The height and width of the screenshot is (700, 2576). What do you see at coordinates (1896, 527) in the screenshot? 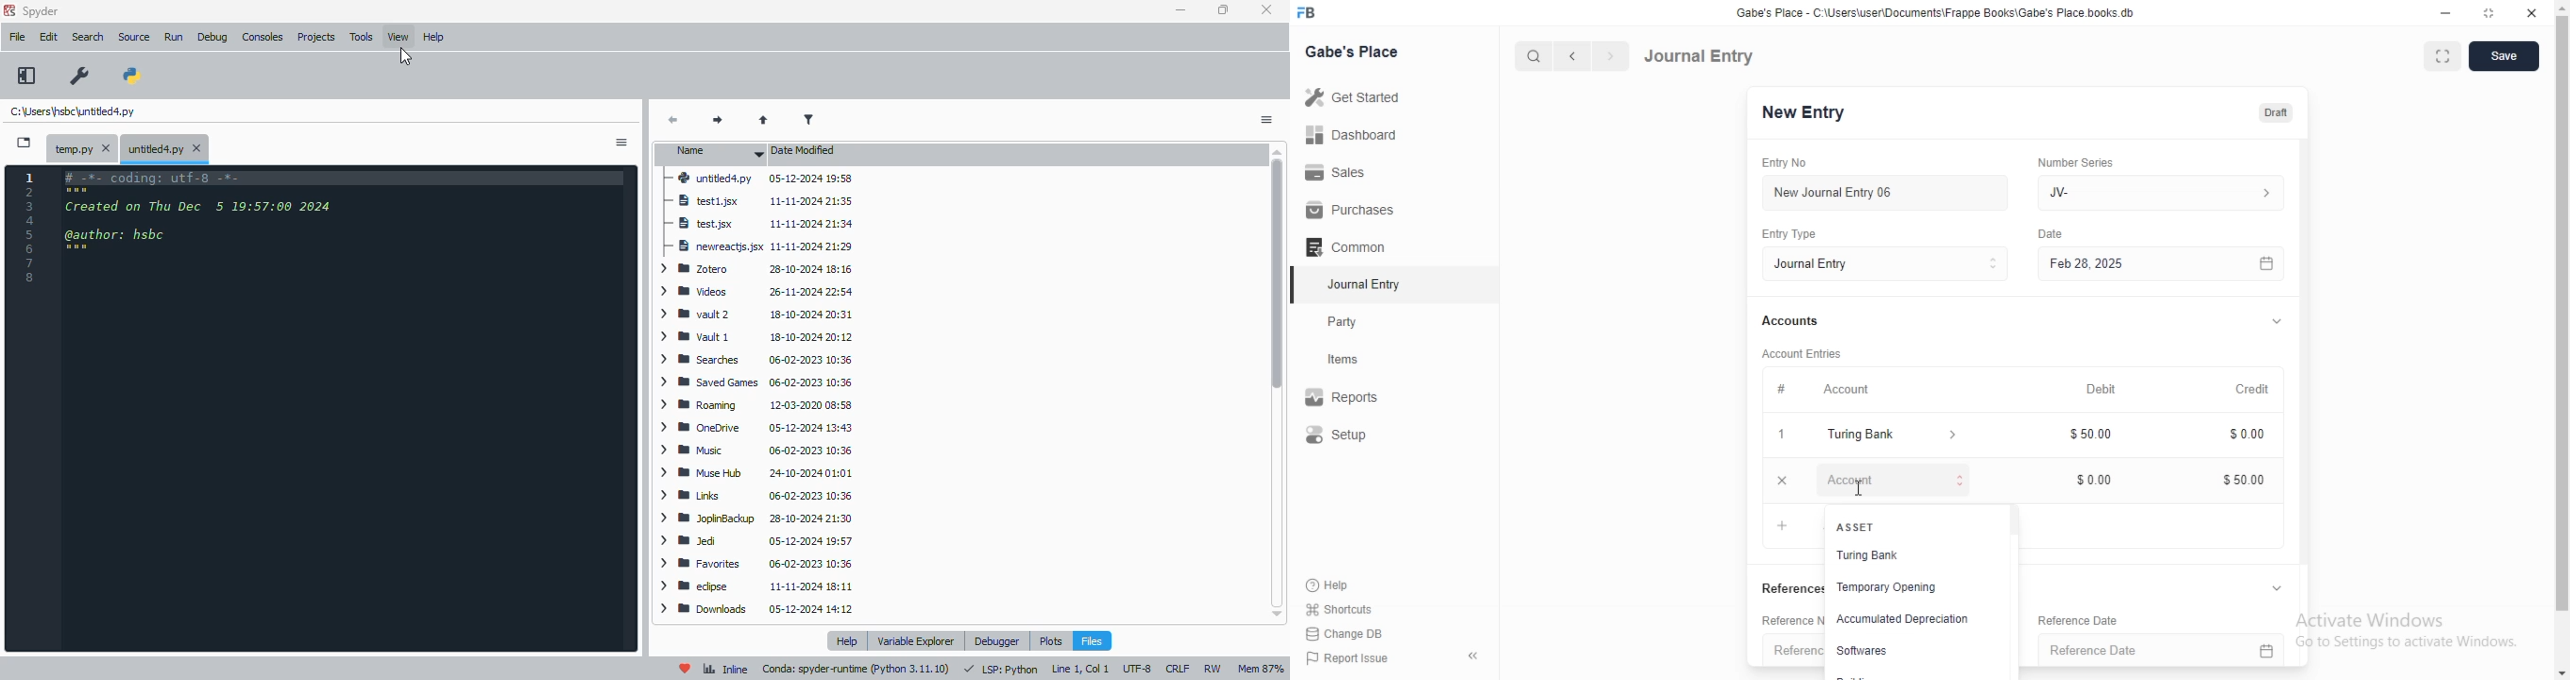
I see `ASSET` at bounding box center [1896, 527].